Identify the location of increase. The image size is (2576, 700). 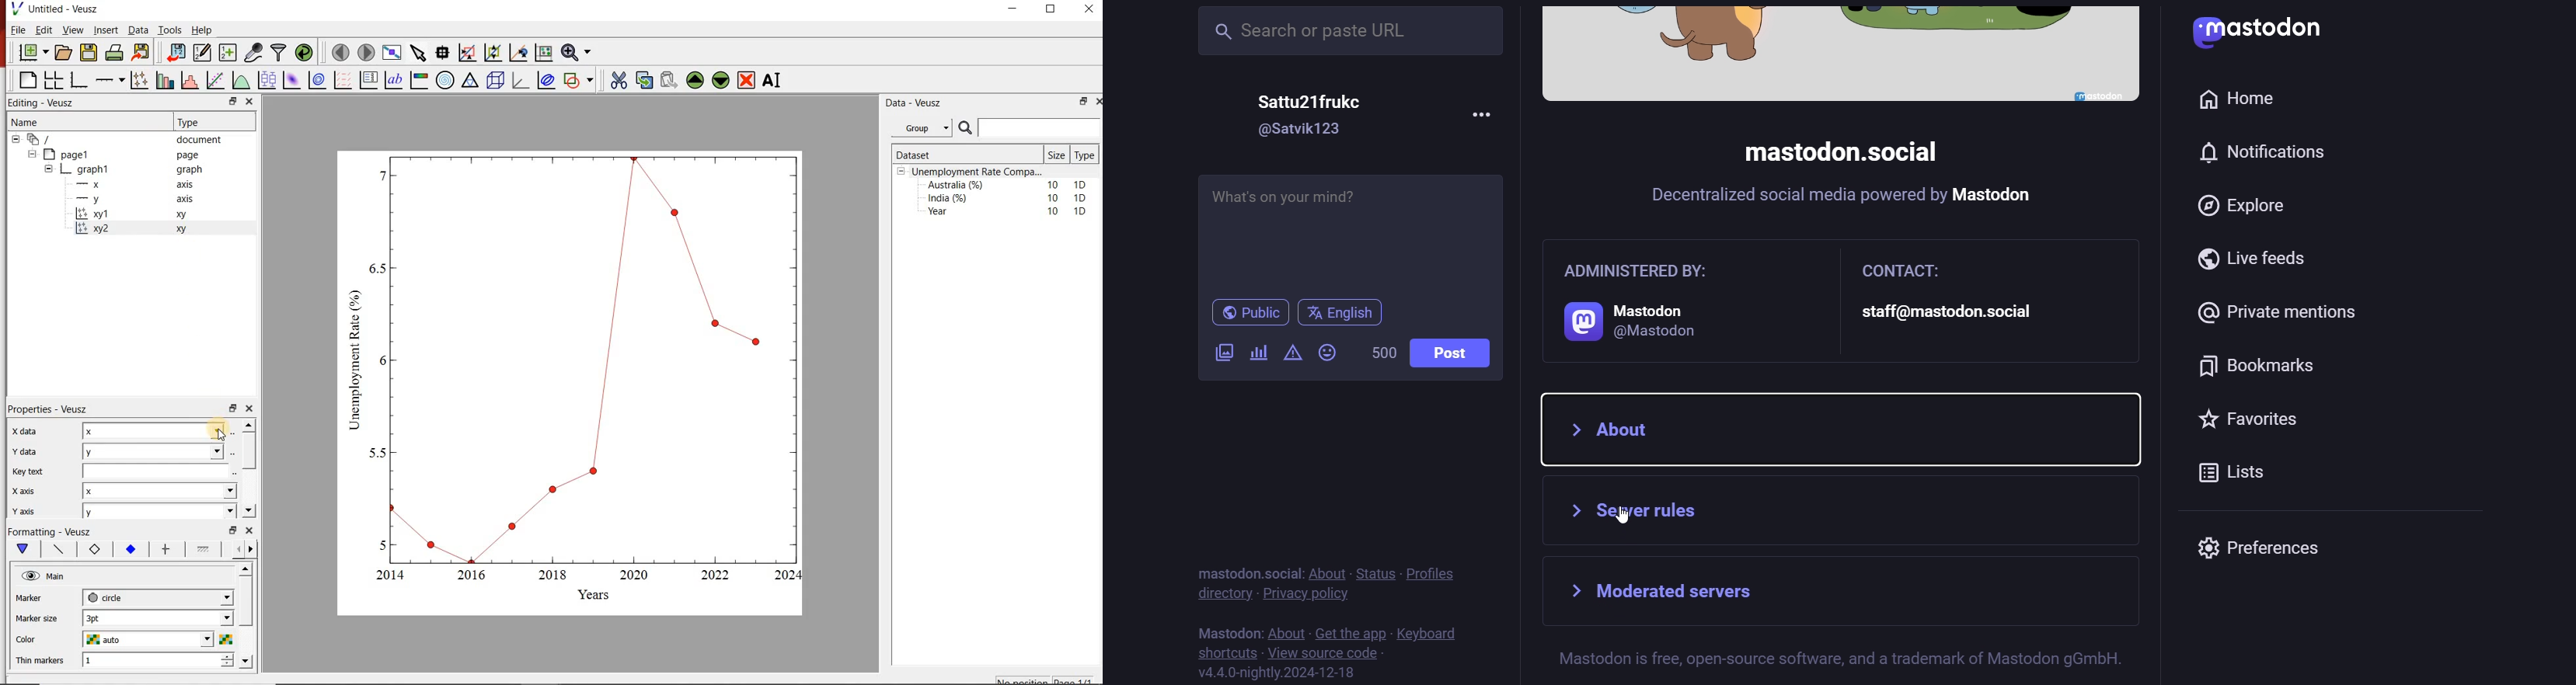
(229, 655).